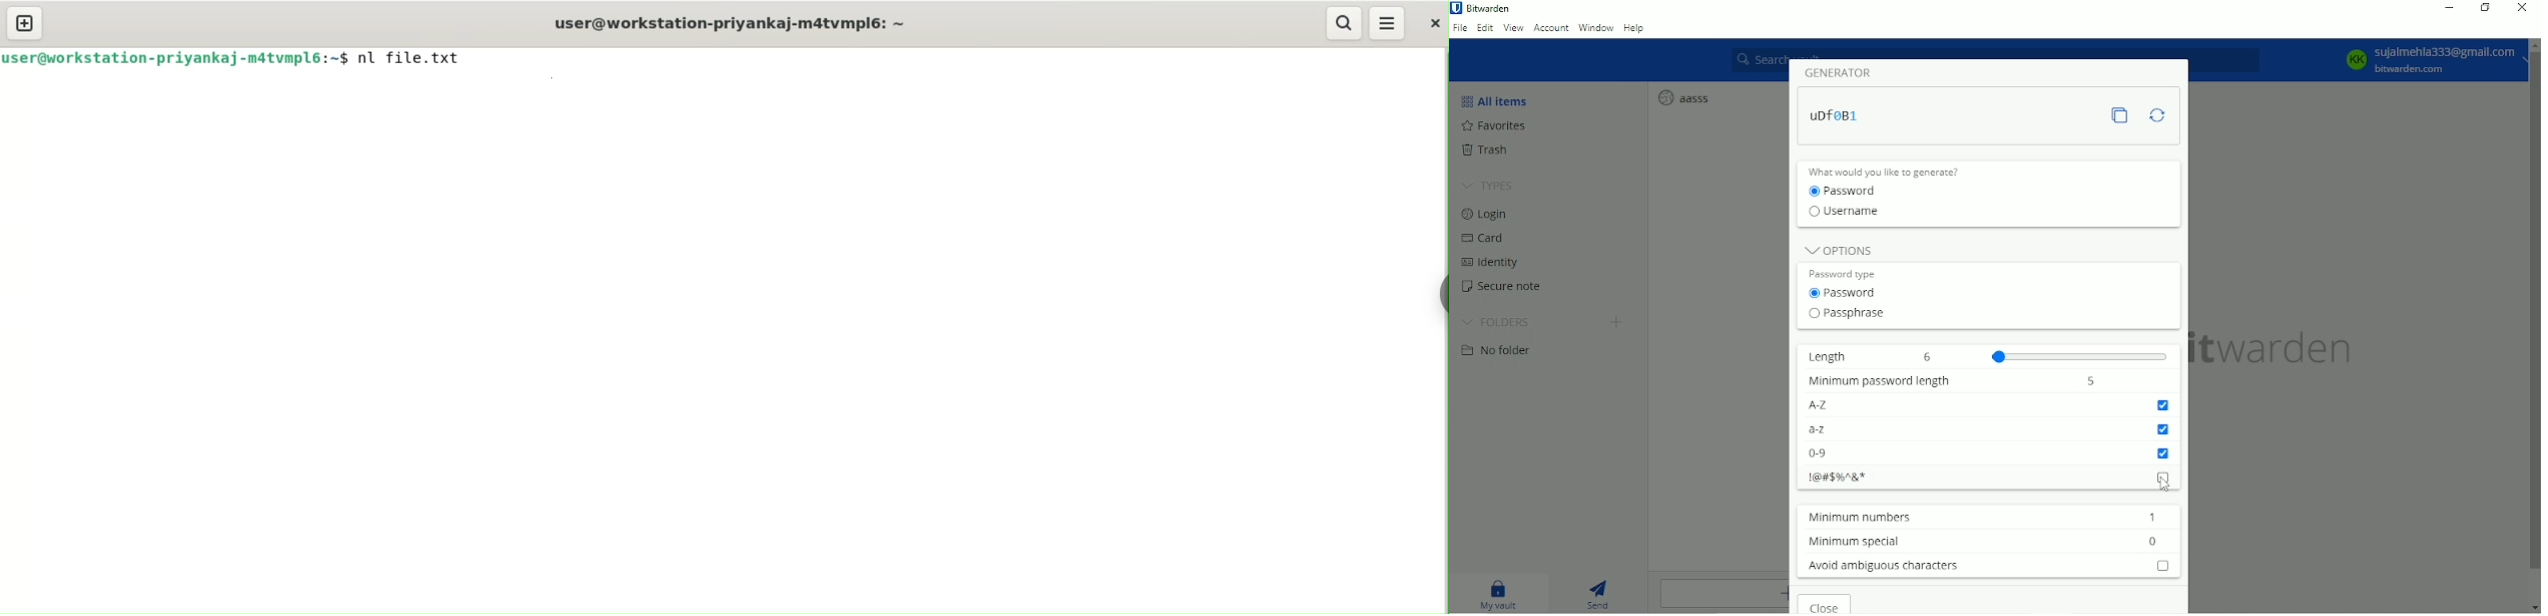 The height and width of the screenshot is (616, 2548). Describe the element at coordinates (1551, 28) in the screenshot. I see `Account` at that location.